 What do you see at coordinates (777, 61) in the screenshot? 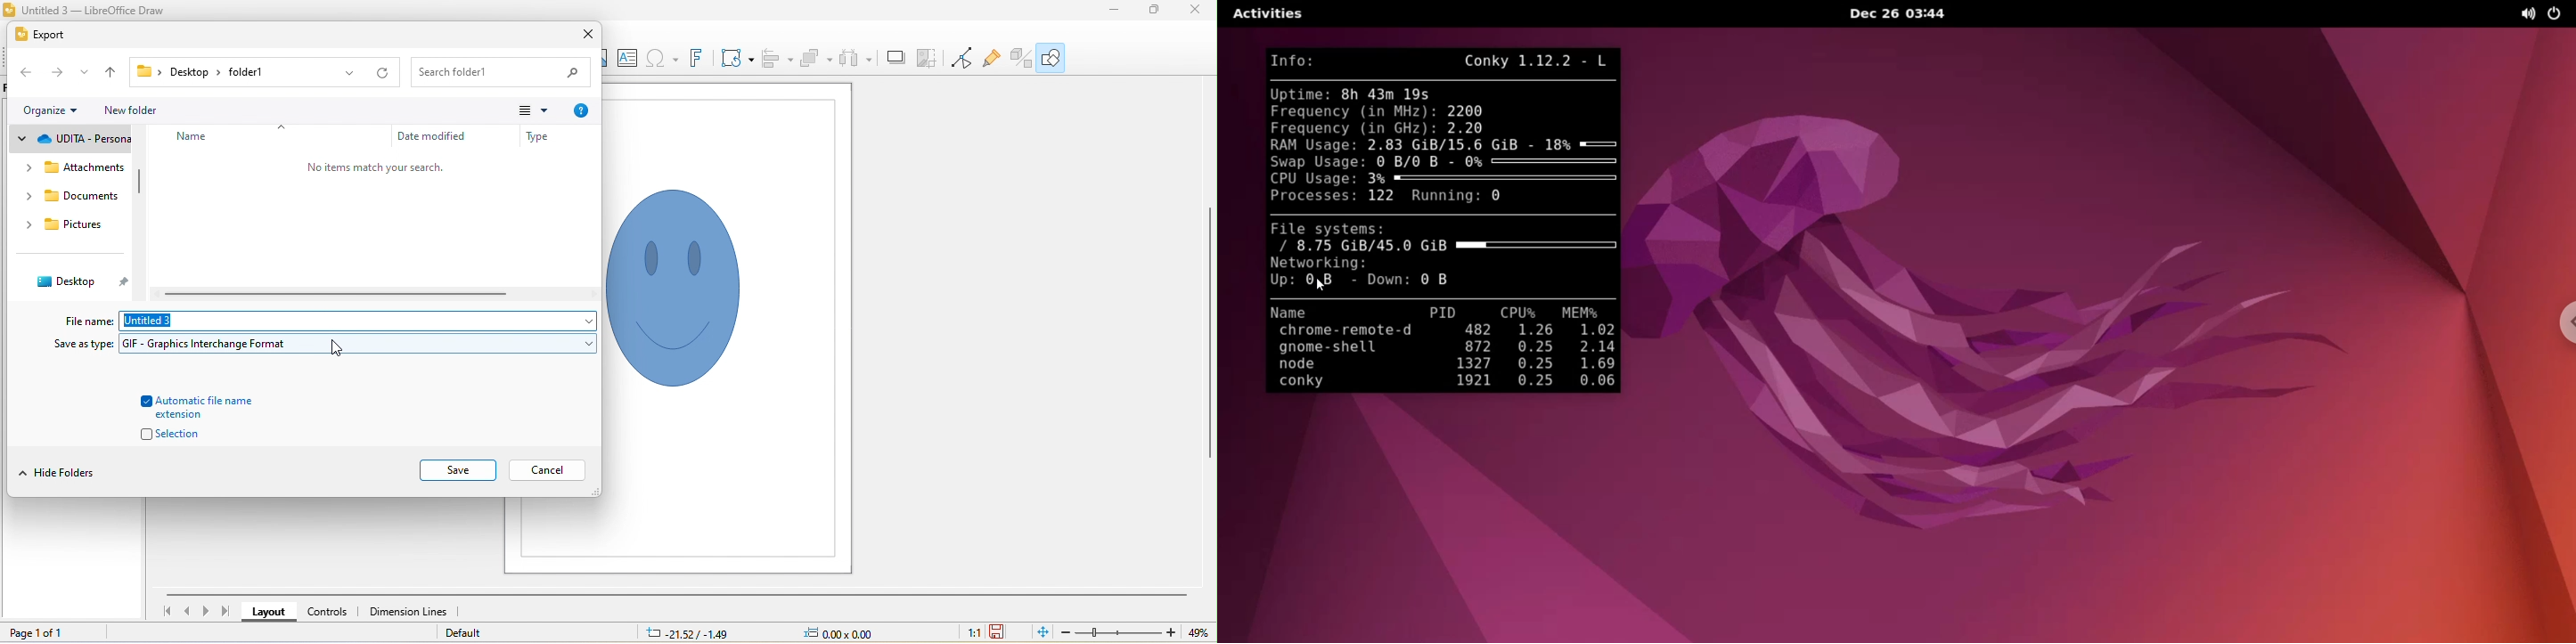
I see `align objects` at bounding box center [777, 61].